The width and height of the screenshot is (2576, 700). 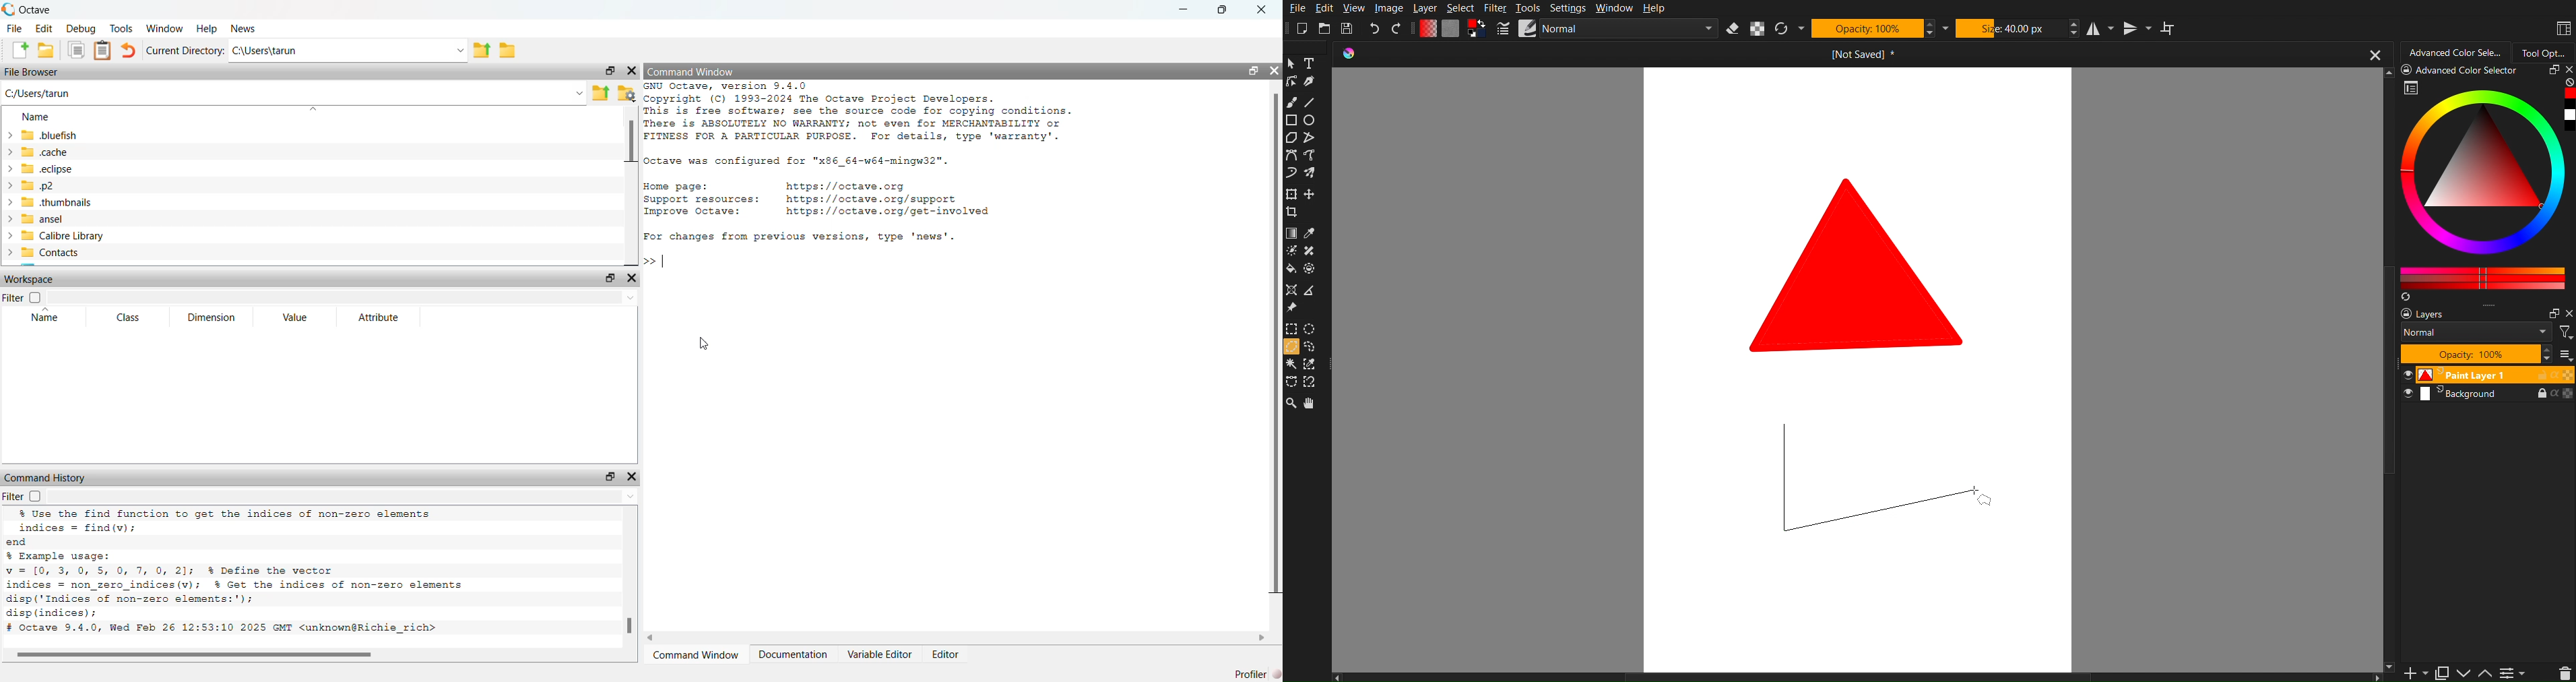 What do you see at coordinates (350, 52) in the screenshot?
I see `C:\Users\tarun Ld` at bounding box center [350, 52].